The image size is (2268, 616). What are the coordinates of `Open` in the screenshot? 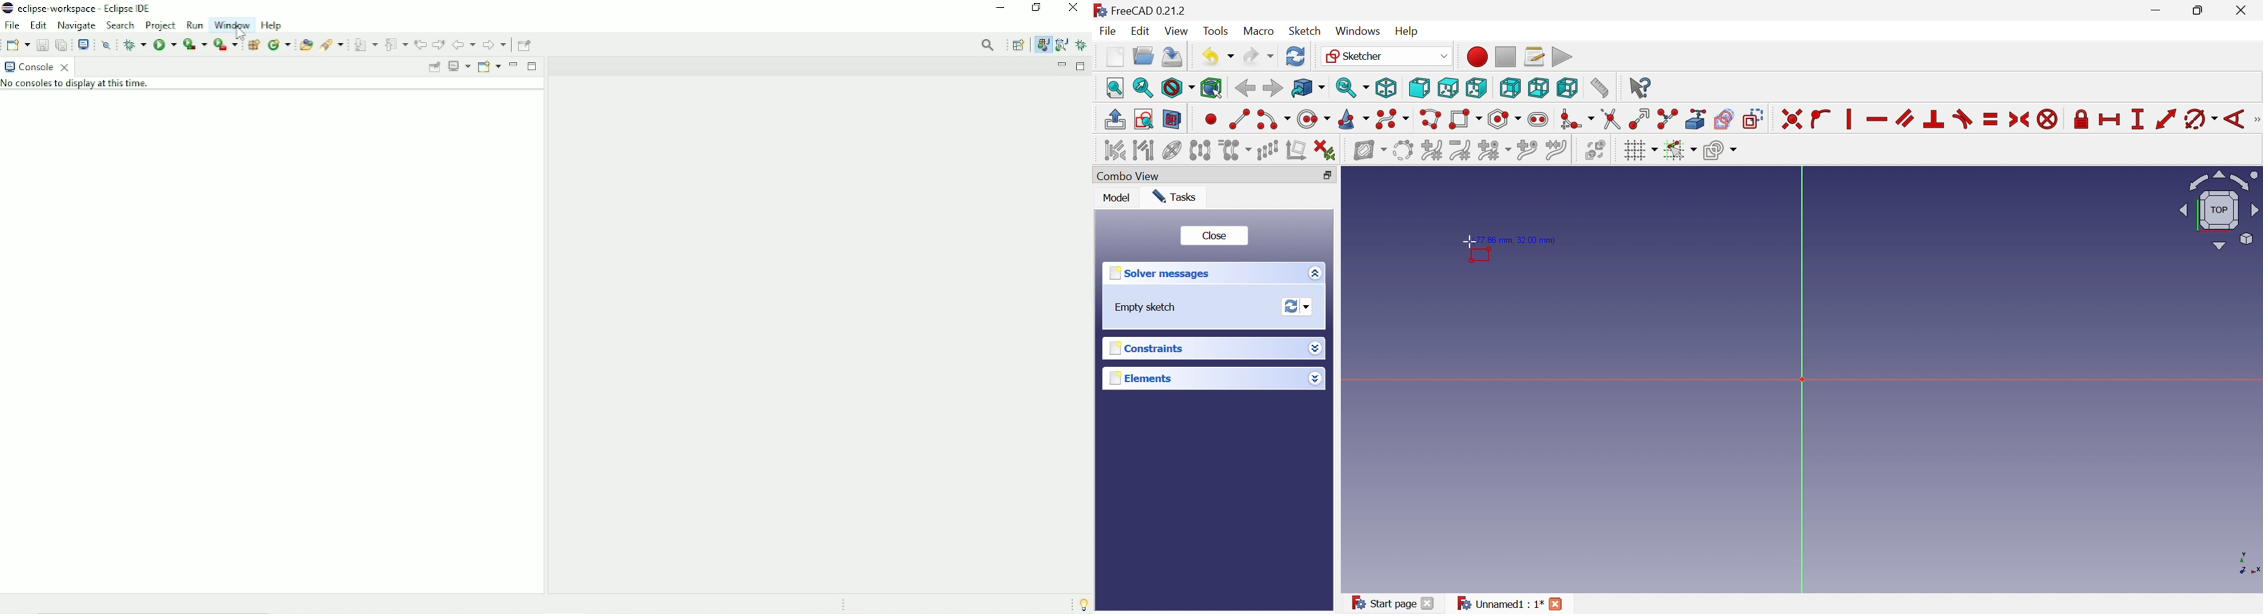 It's located at (1143, 56).